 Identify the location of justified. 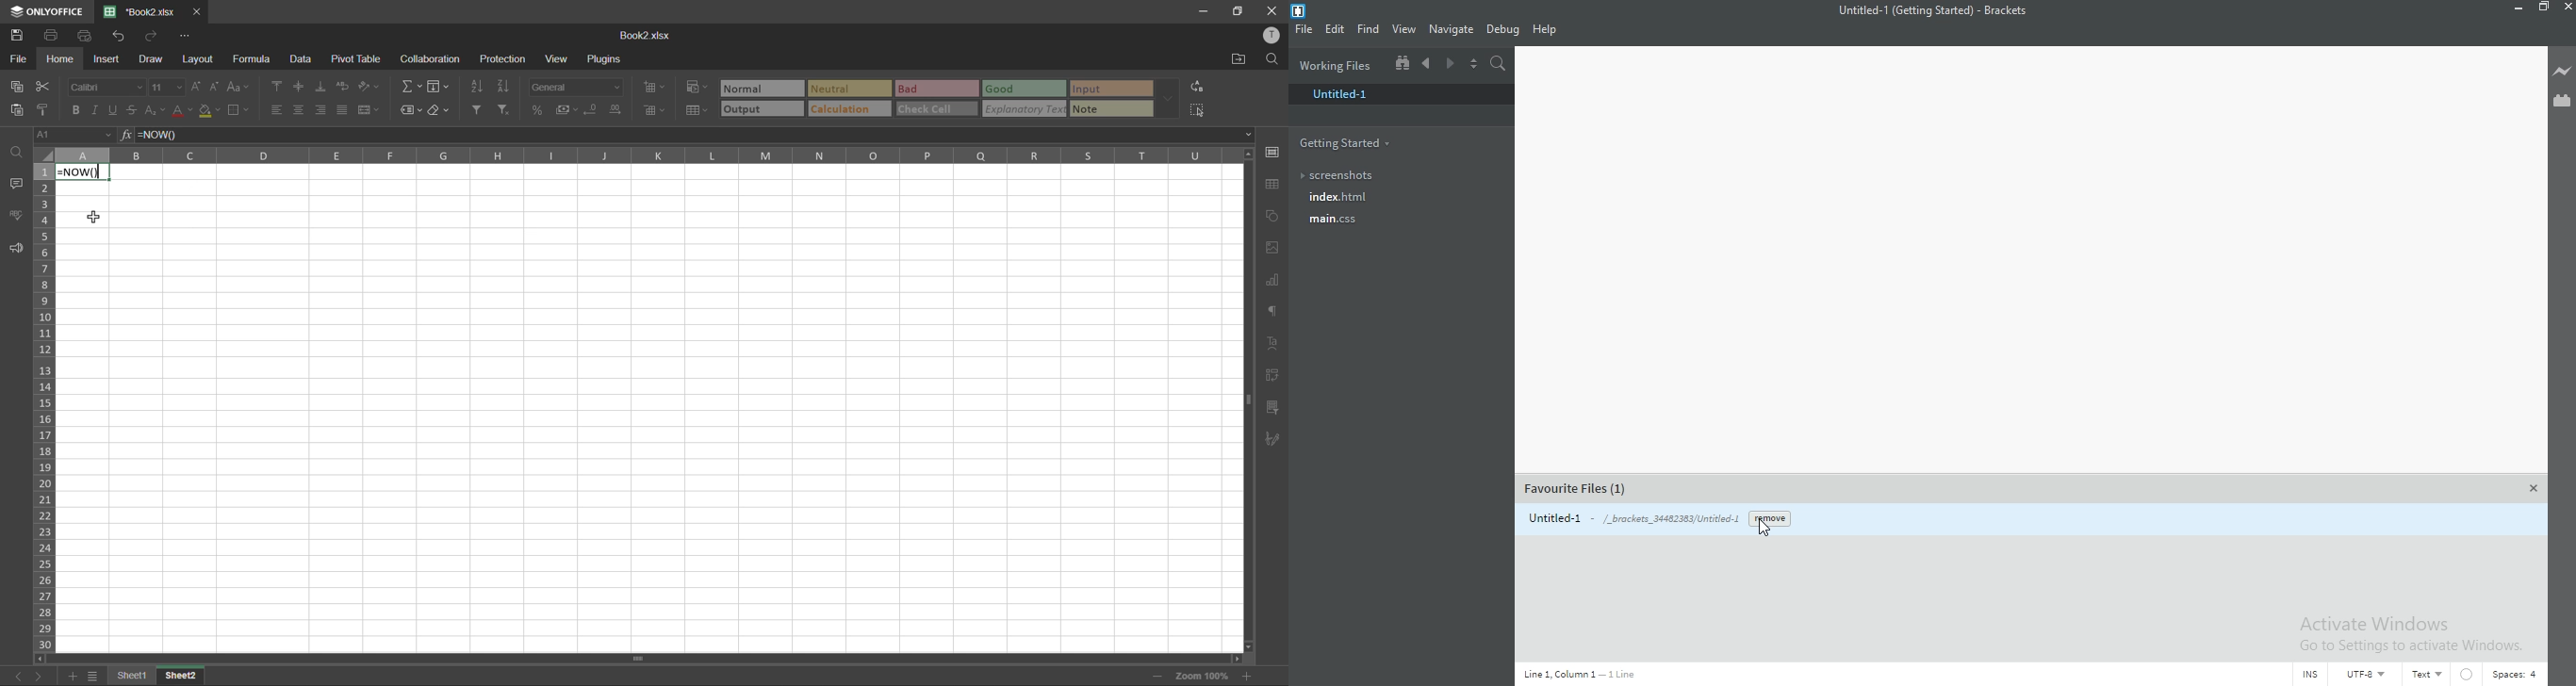
(344, 109).